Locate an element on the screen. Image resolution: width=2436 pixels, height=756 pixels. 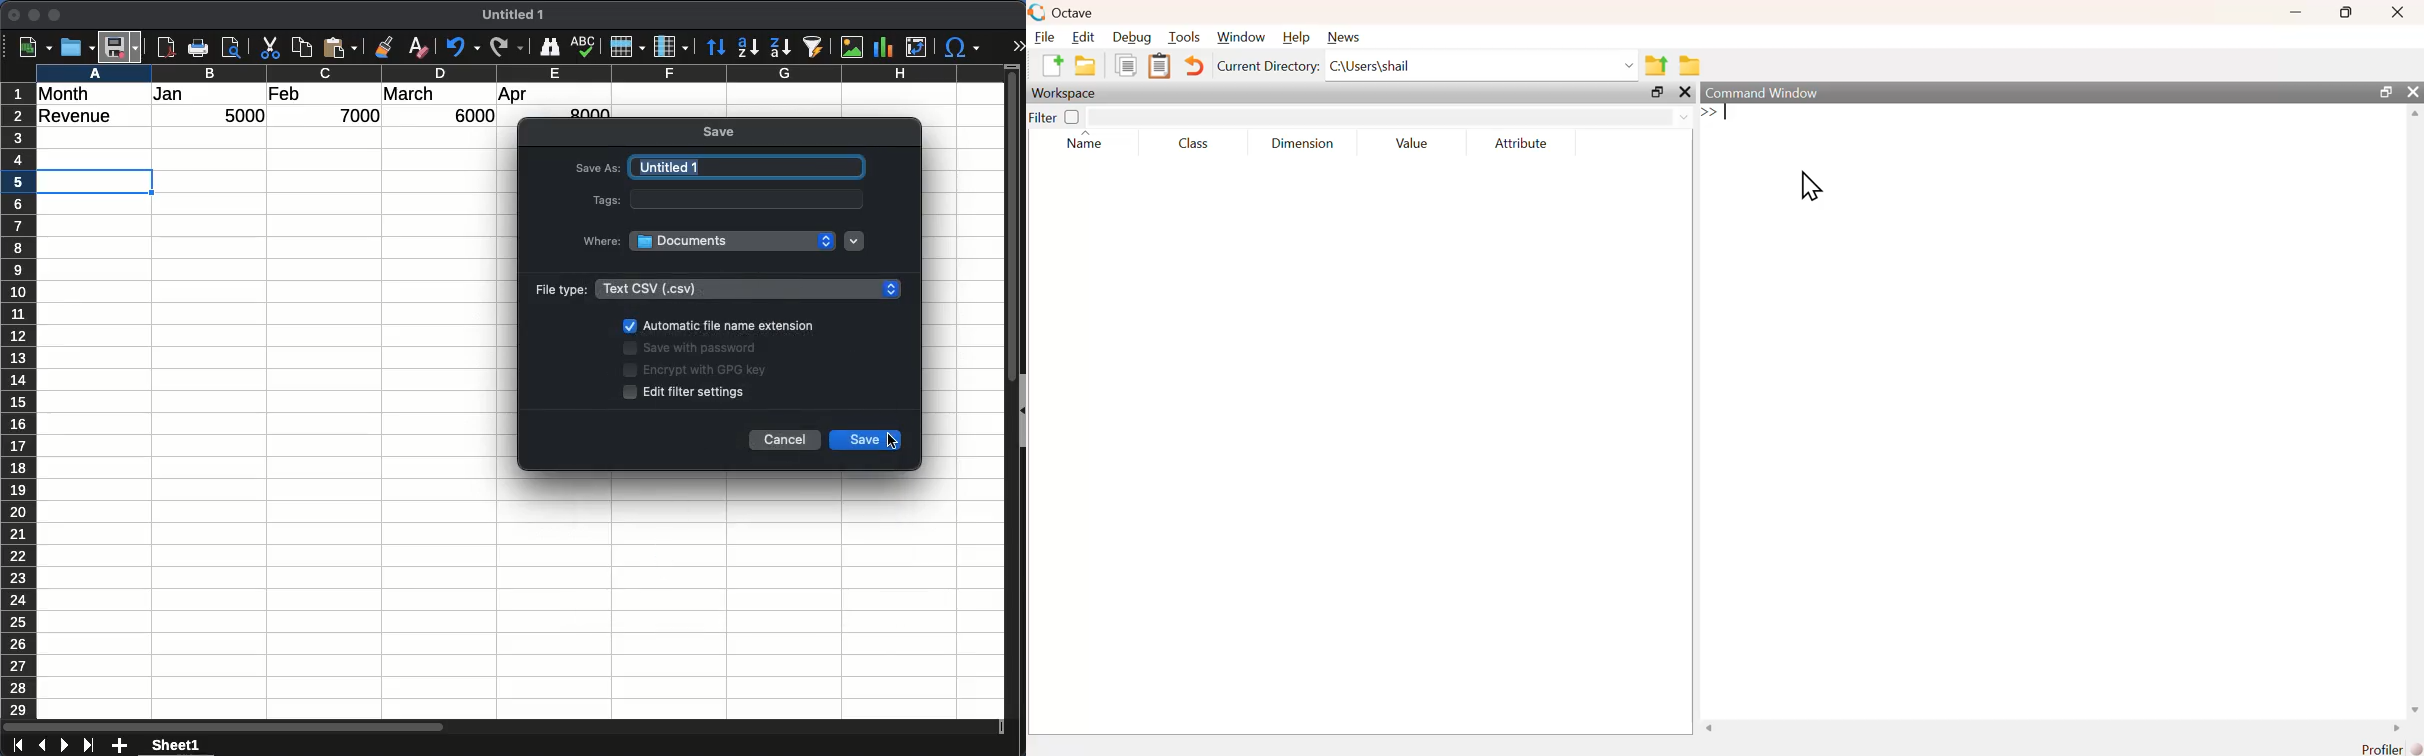
8000 is located at coordinates (587, 112).